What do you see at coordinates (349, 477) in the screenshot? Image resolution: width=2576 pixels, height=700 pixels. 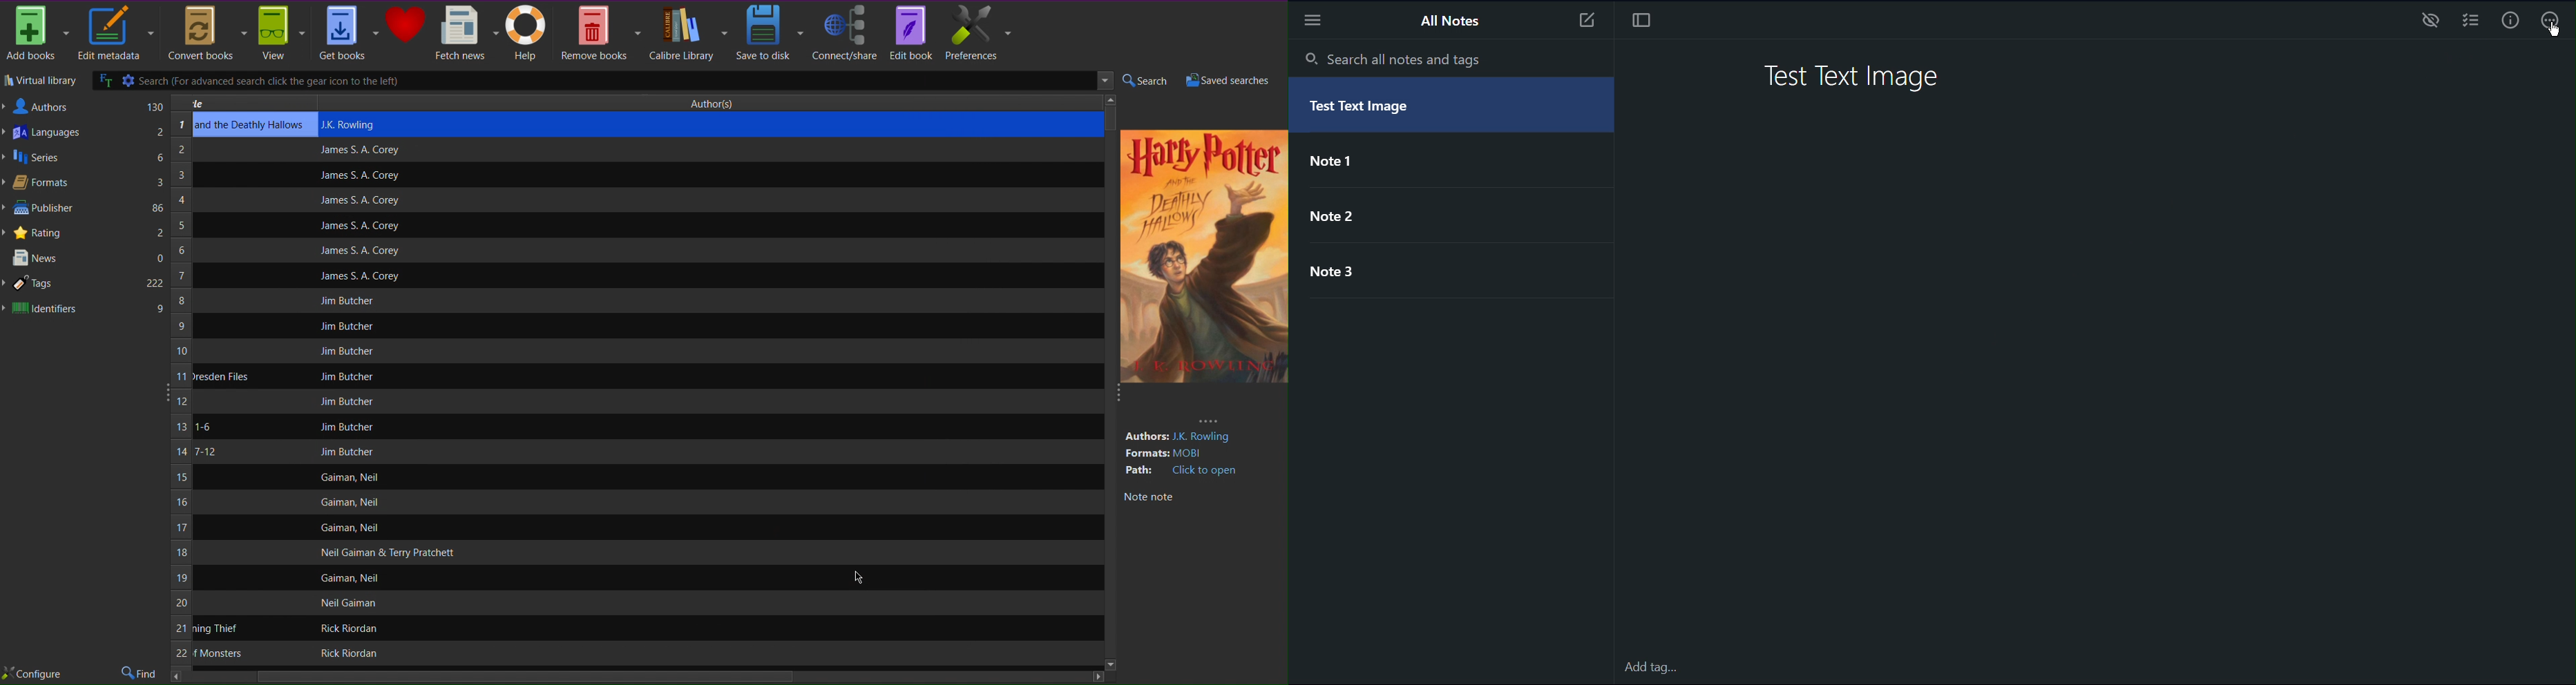 I see `Gaiman, Neil` at bounding box center [349, 477].